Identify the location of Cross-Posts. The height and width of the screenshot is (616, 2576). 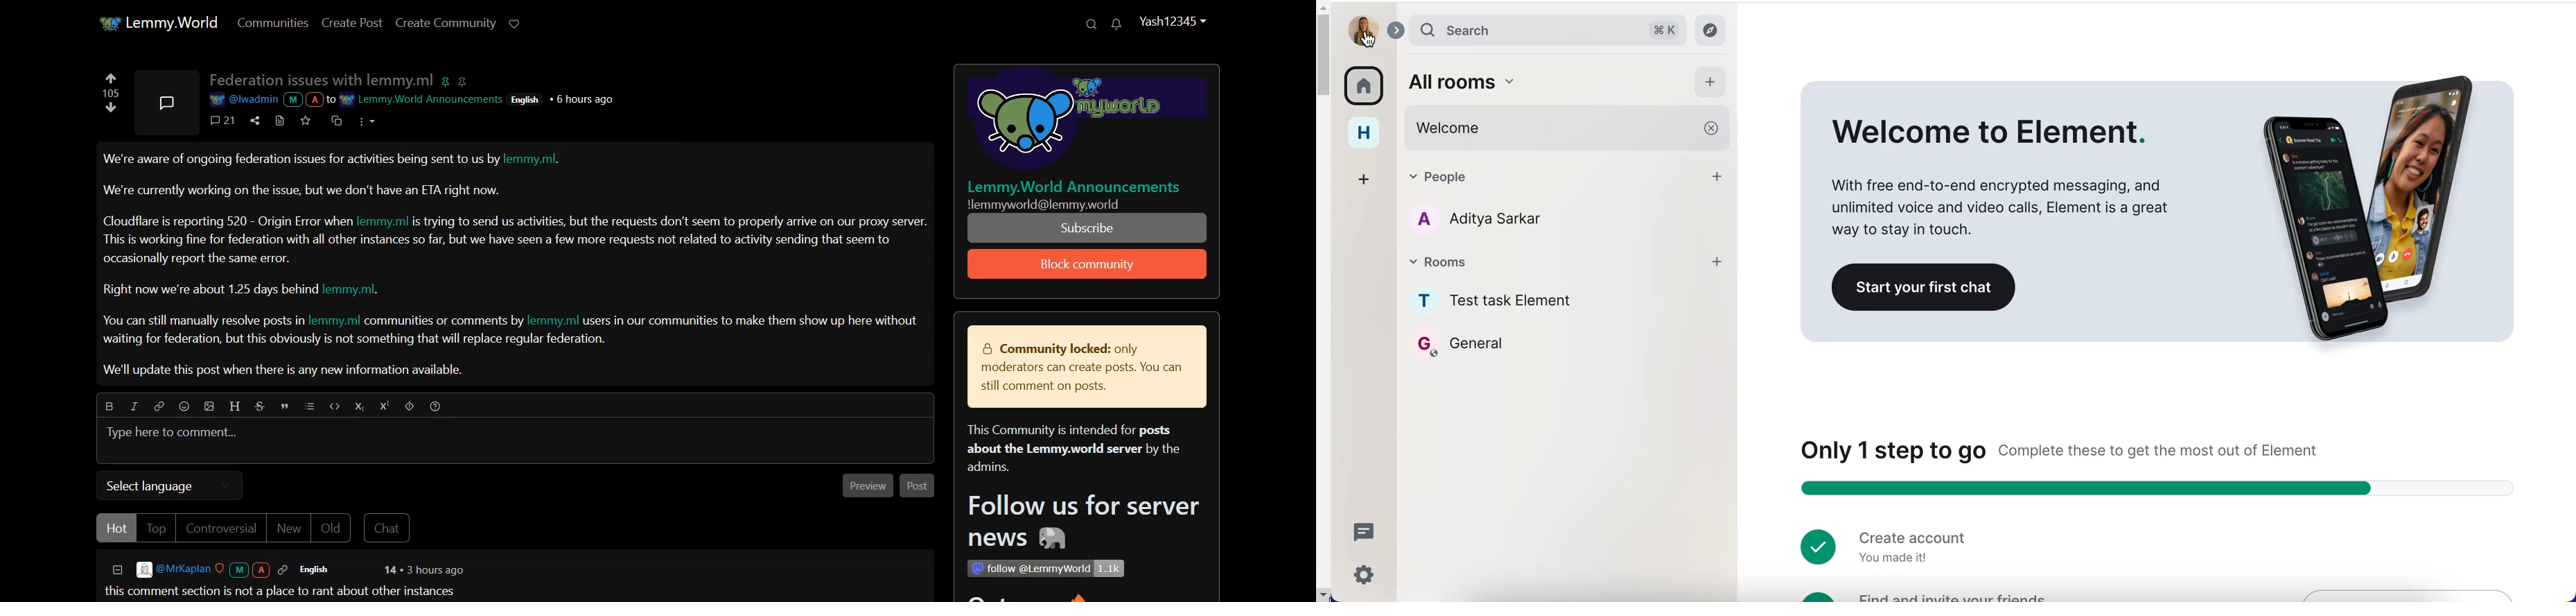
(336, 121).